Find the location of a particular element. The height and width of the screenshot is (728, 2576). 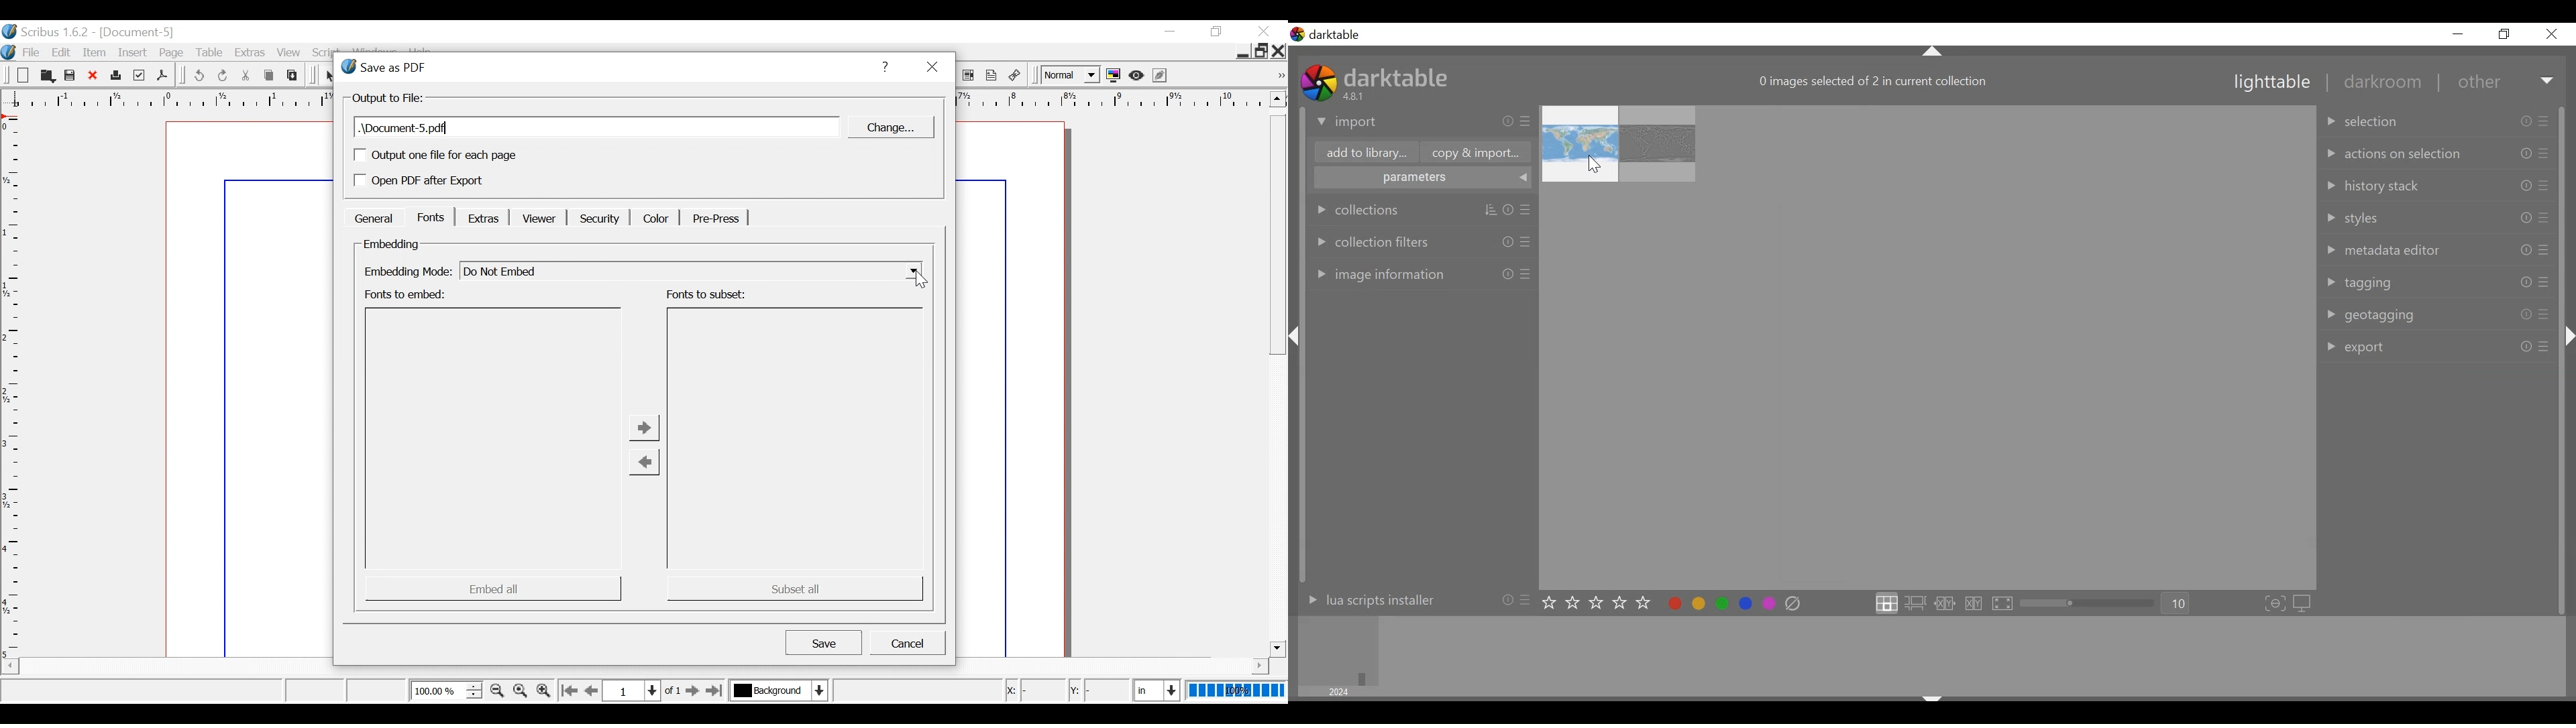

Go to the previous page is located at coordinates (593, 690).